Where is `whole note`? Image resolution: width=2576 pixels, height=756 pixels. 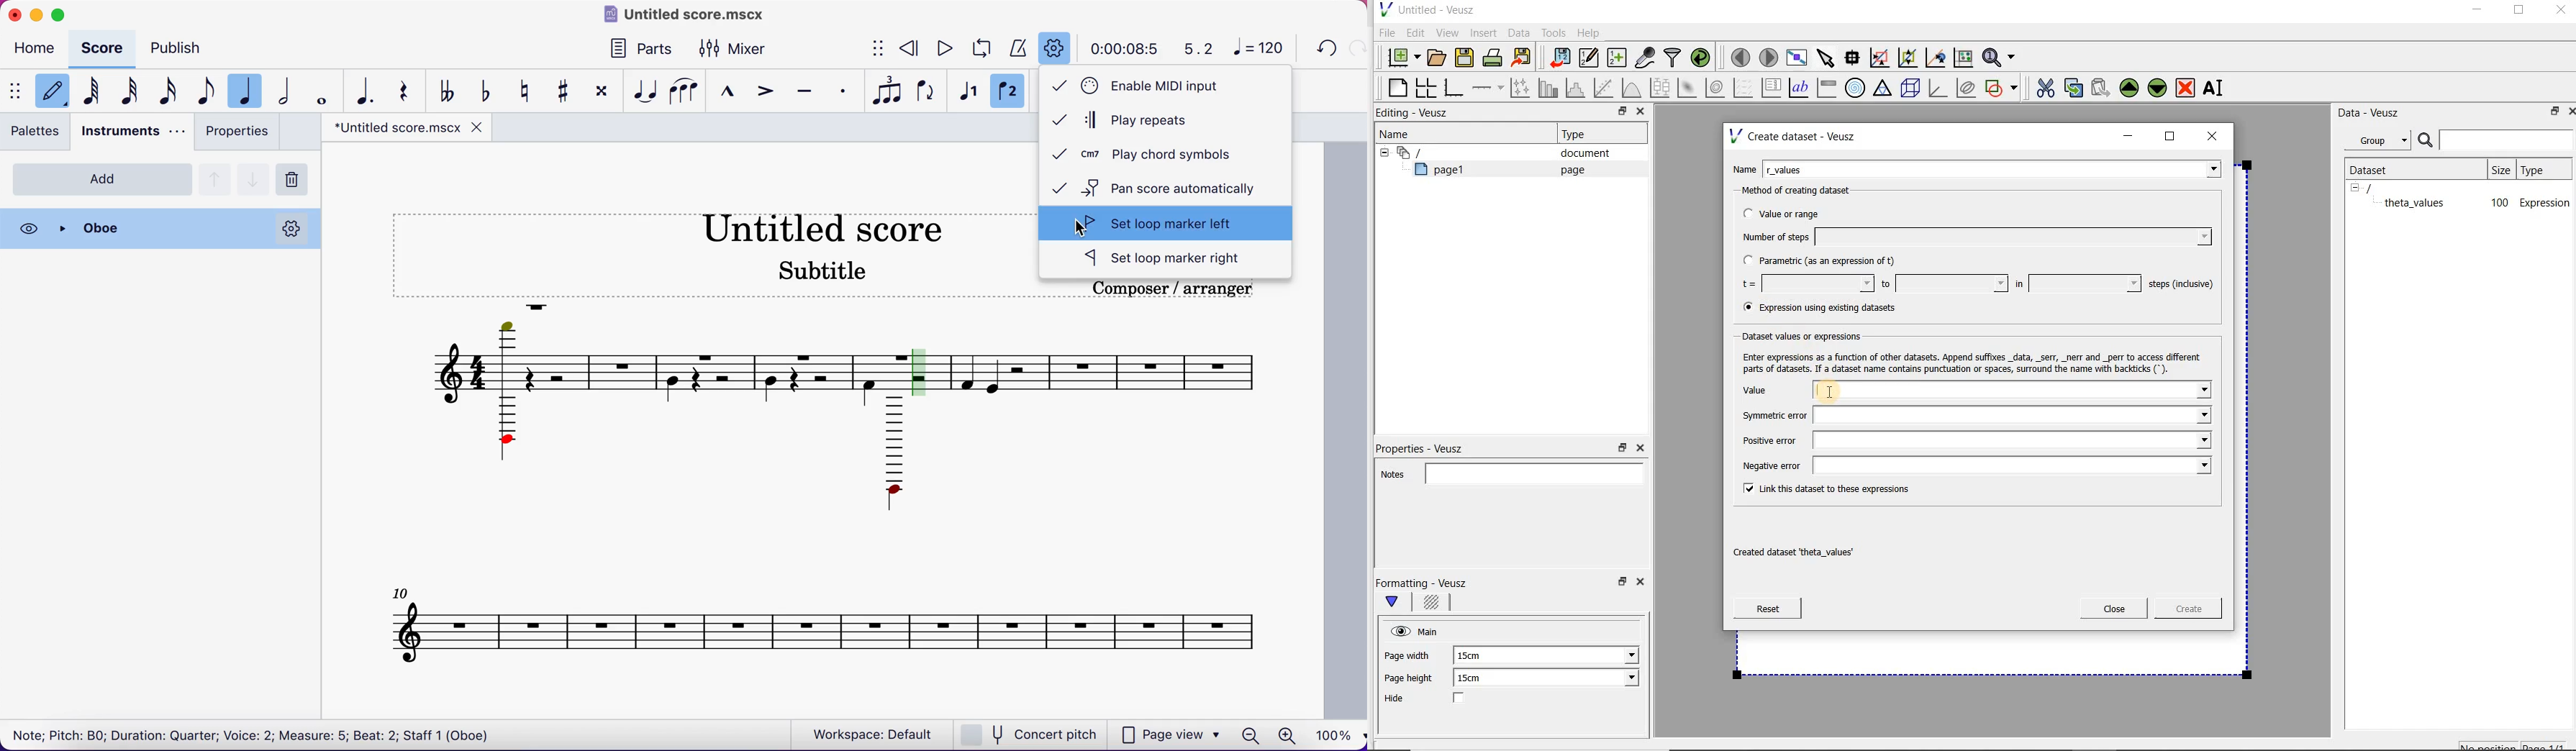 whole note is located at coordinates (320, 91).